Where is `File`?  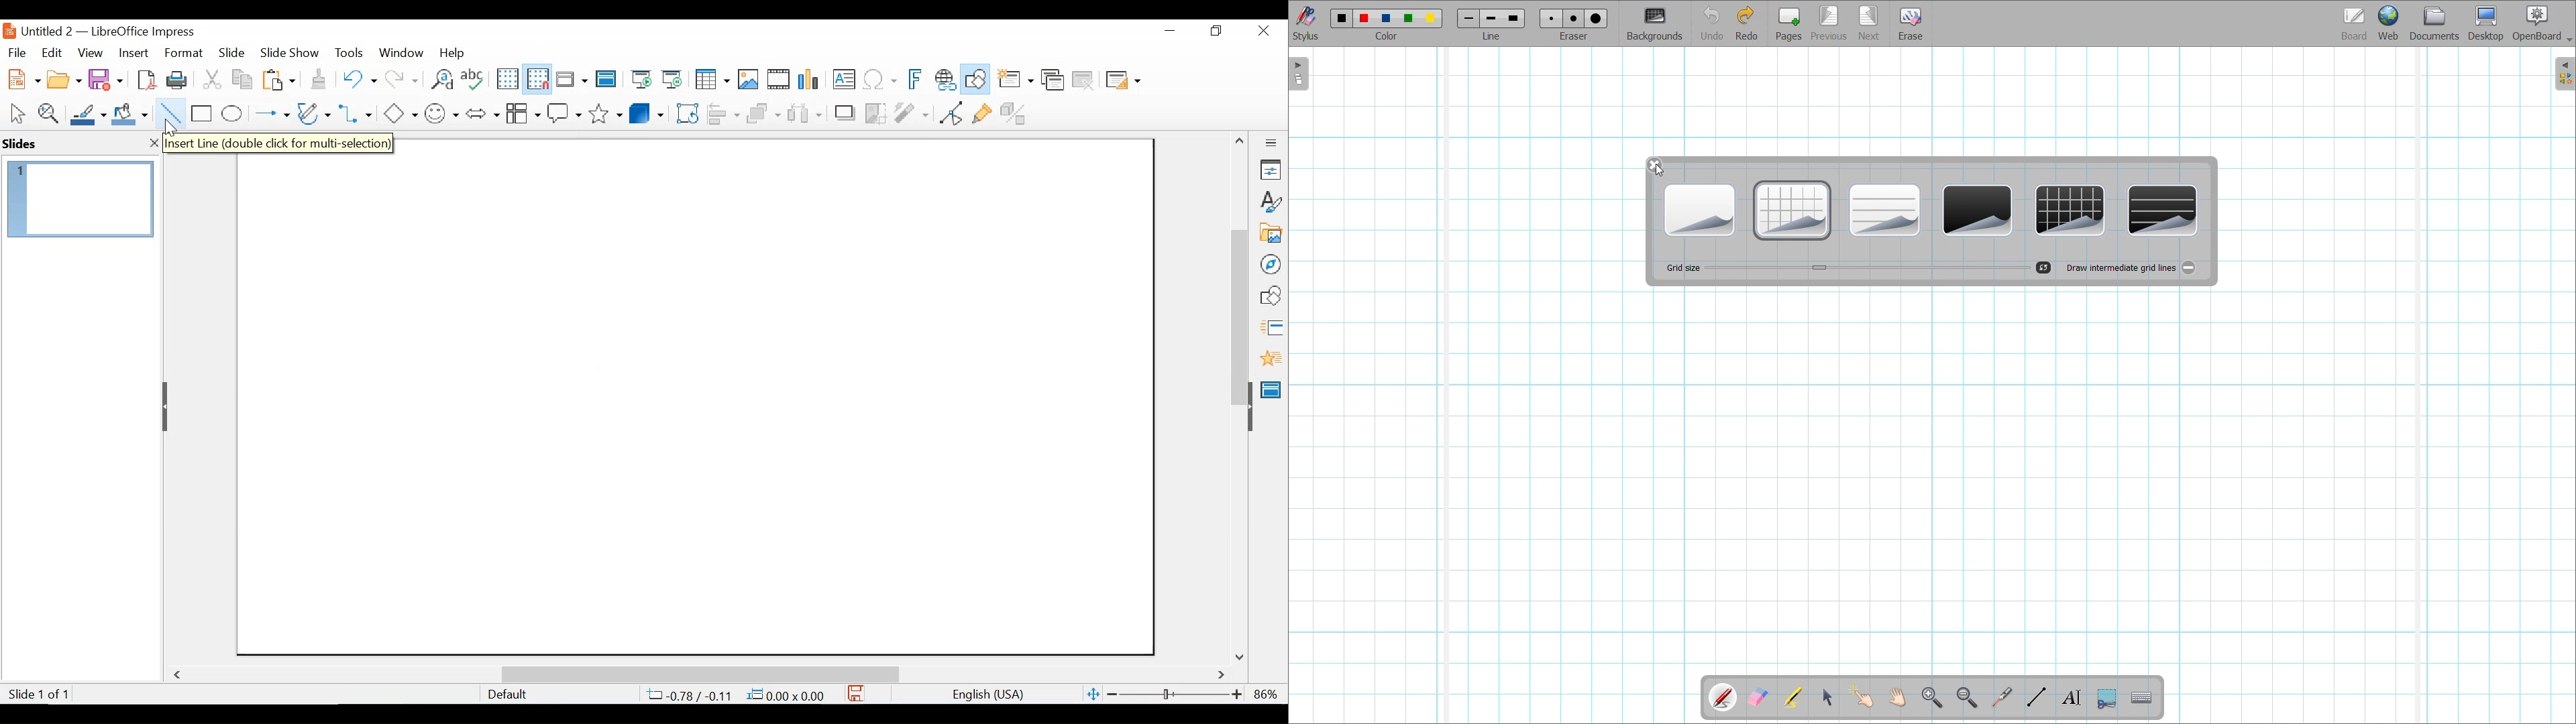
File is located at coordinates (17, 51).